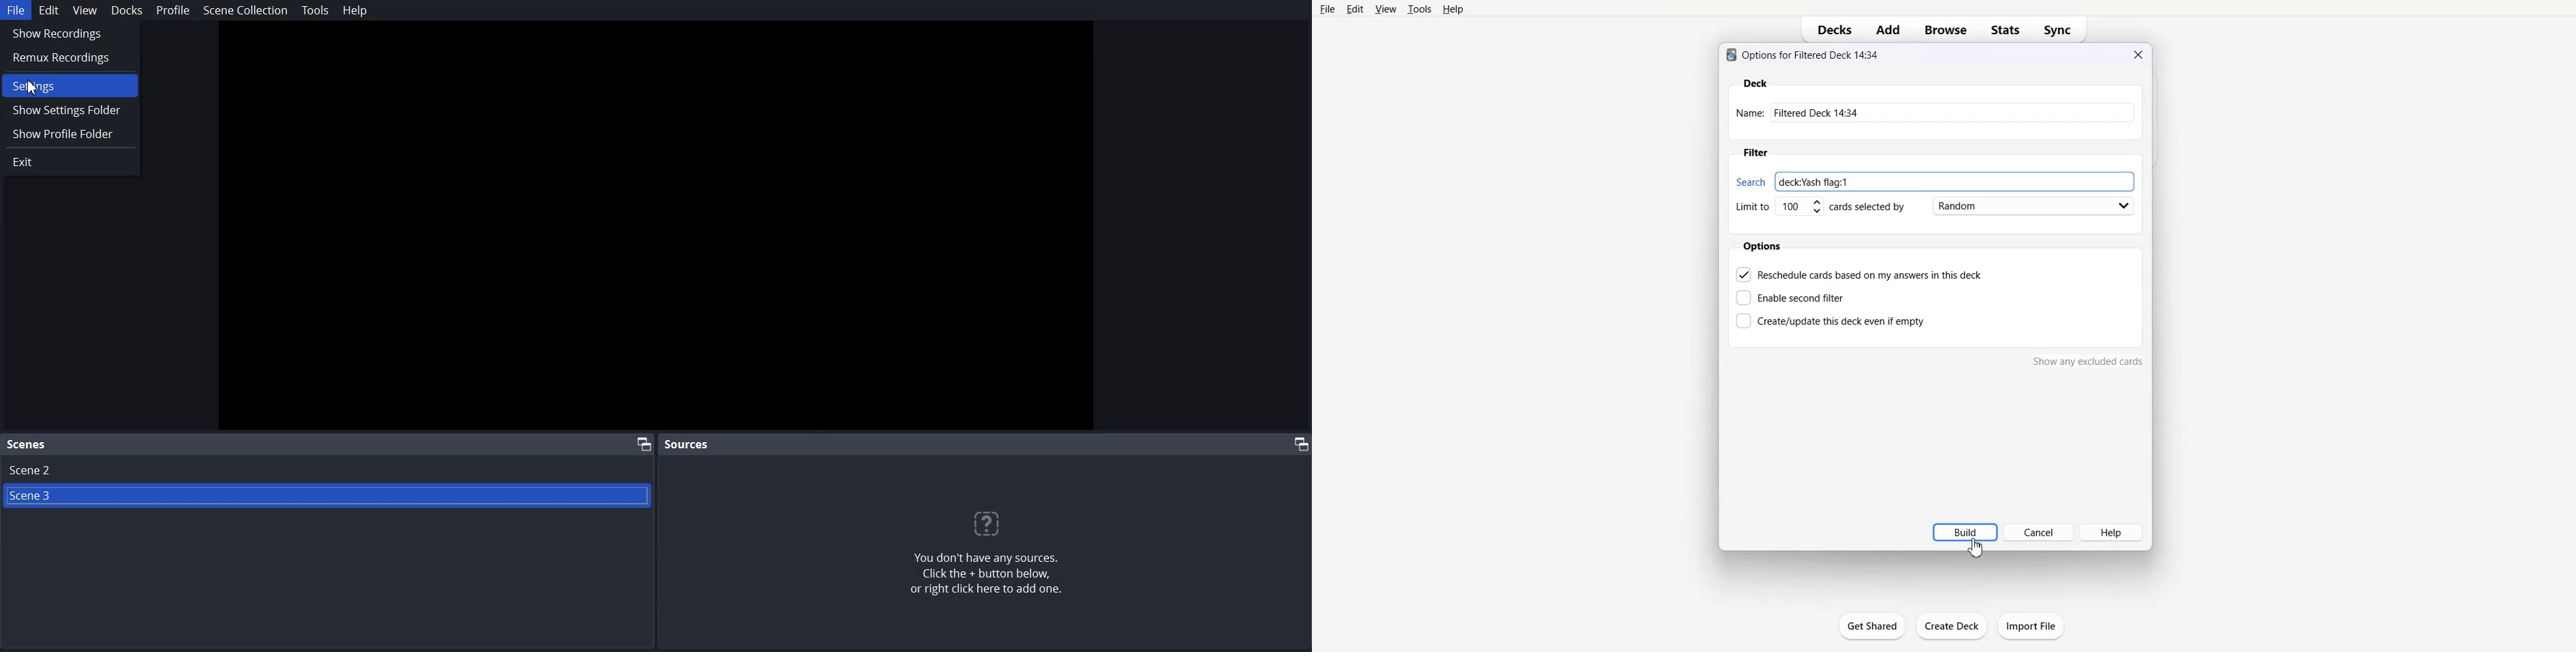 This screenshot has width=2576, height=672. Describe the element at coordinates (2041, 533) in the screenshot. I see `Cancel` at that location.